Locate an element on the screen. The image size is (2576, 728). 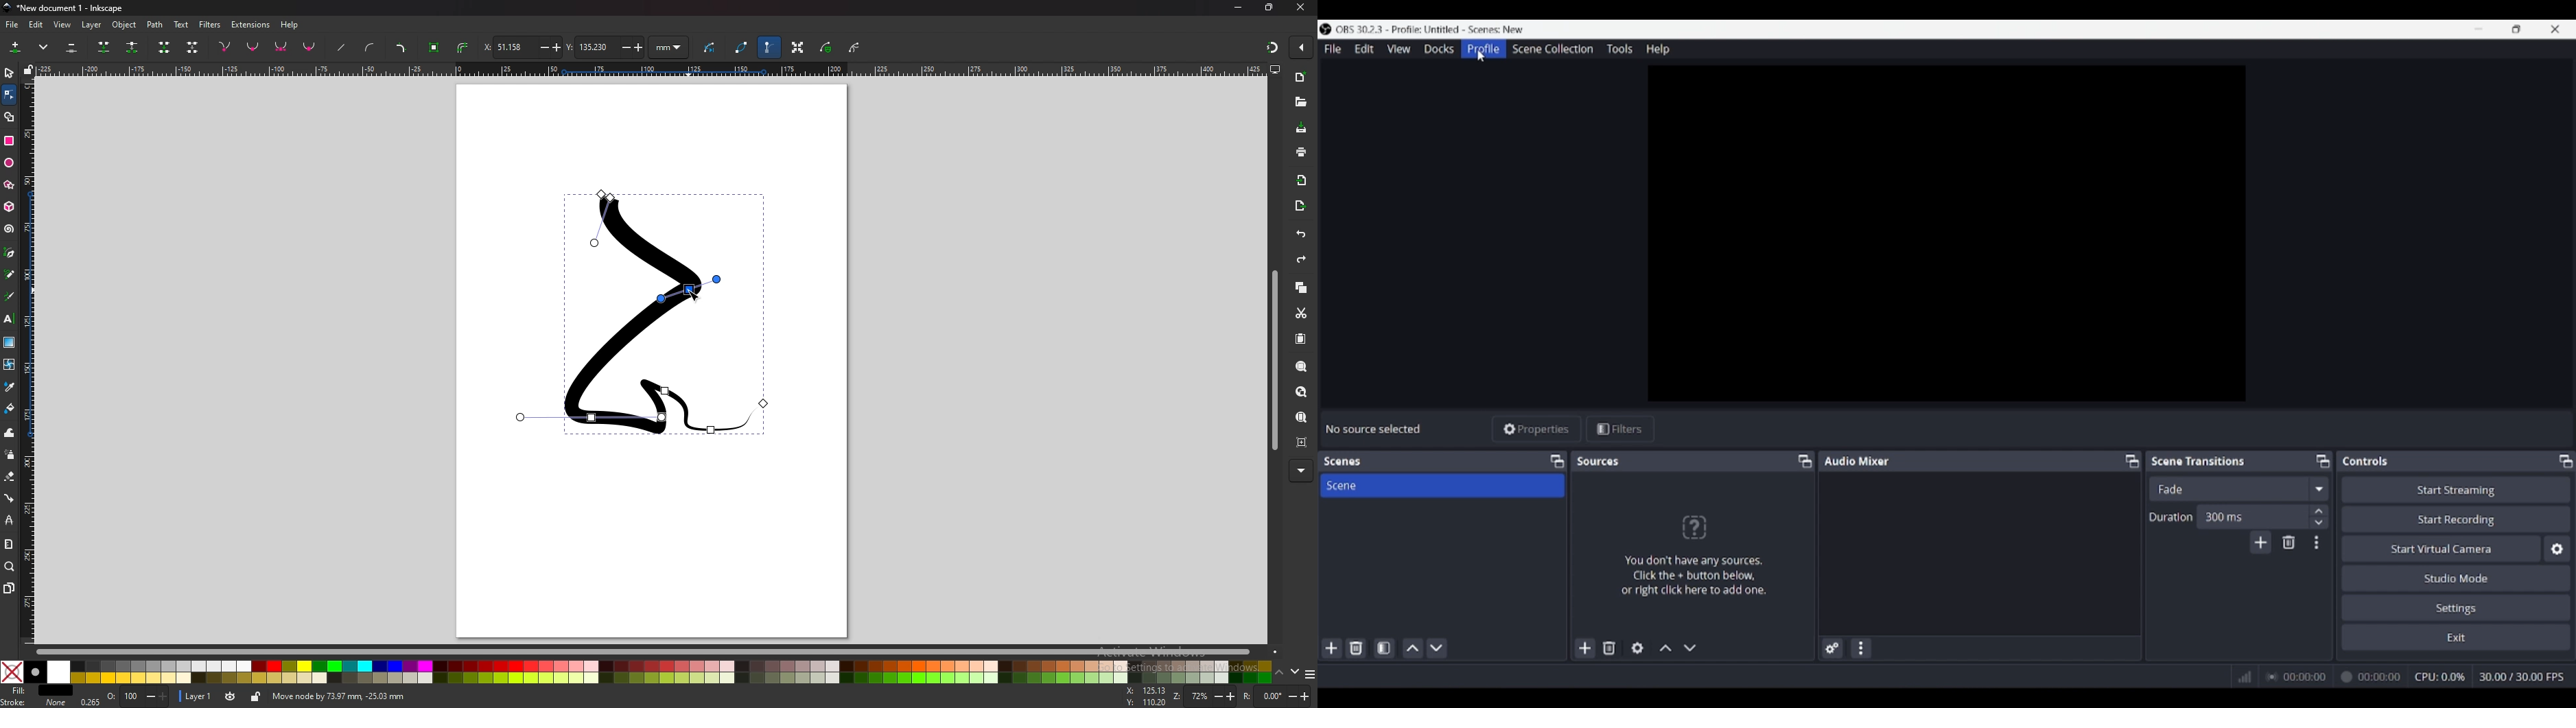
Exit is located at coordinates (2456, 637).